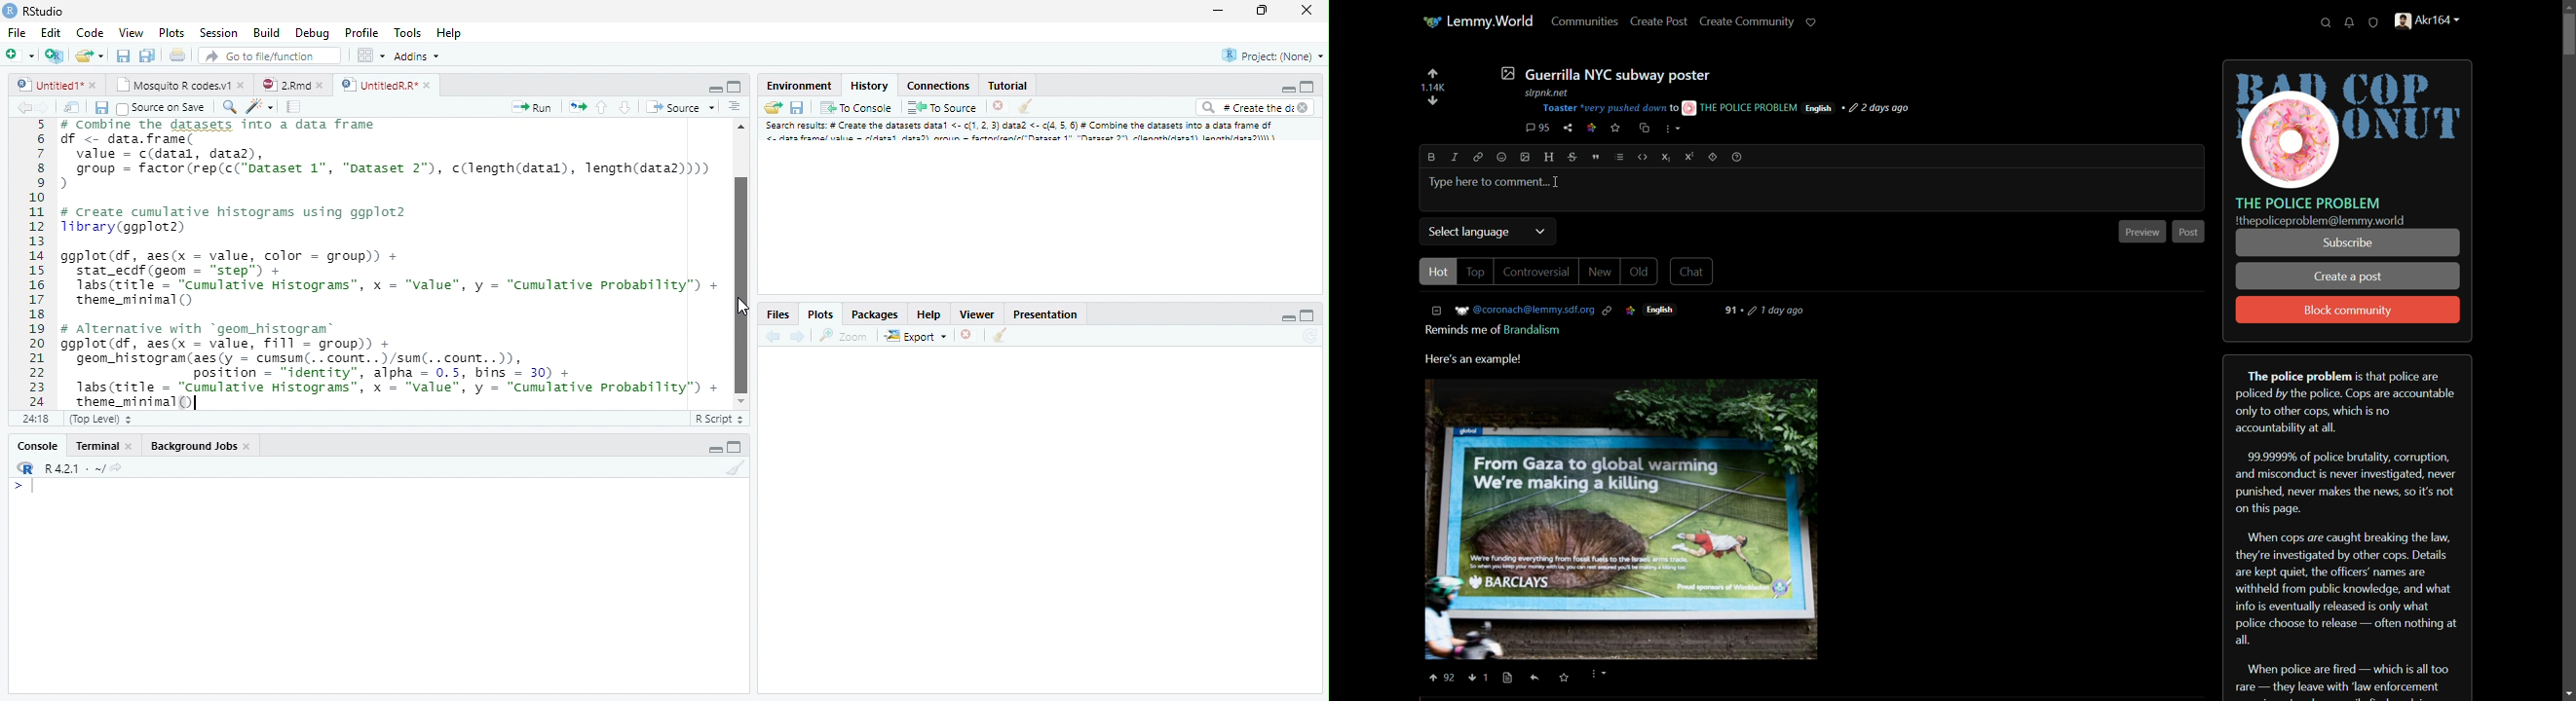 This screenshot has width=2576, height=728. Describe the element at coordinates (735, 86) in the screenshot. I see `Maximize` at that location.